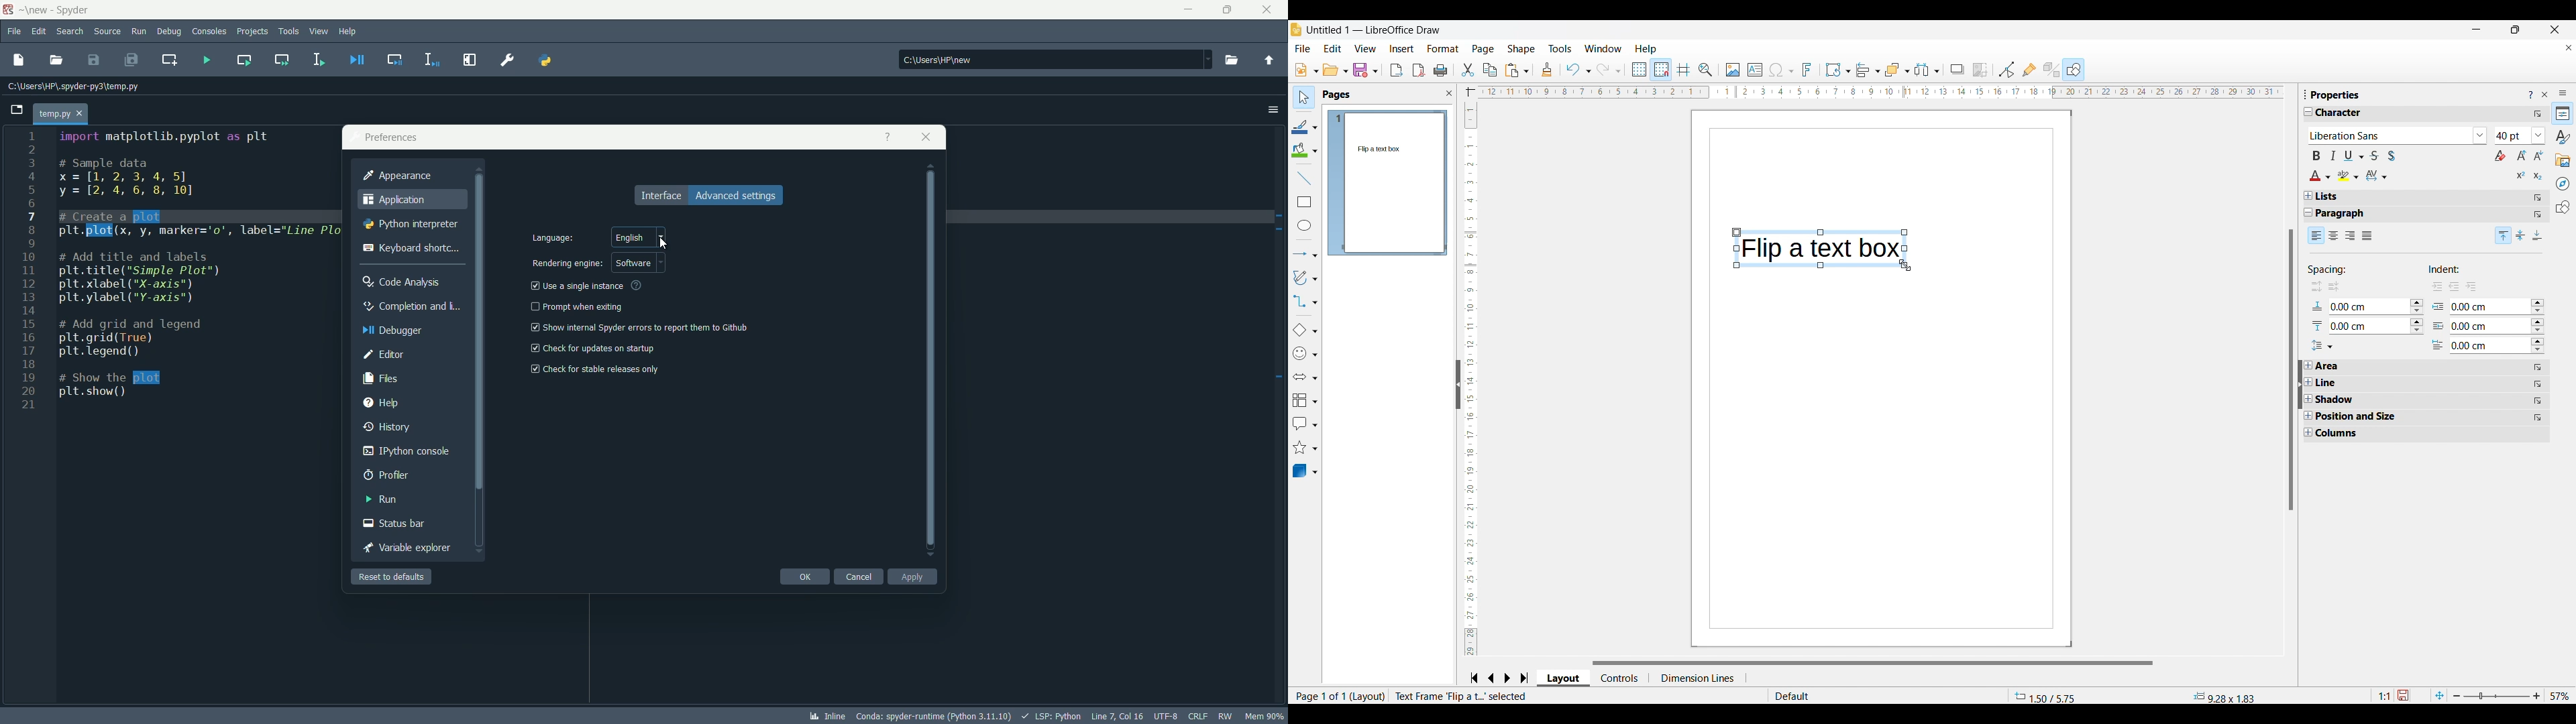 The image size is (2576, 728). Describe the element at coordinates (317, 59) in the screenshot. I see `run selection` at that location.